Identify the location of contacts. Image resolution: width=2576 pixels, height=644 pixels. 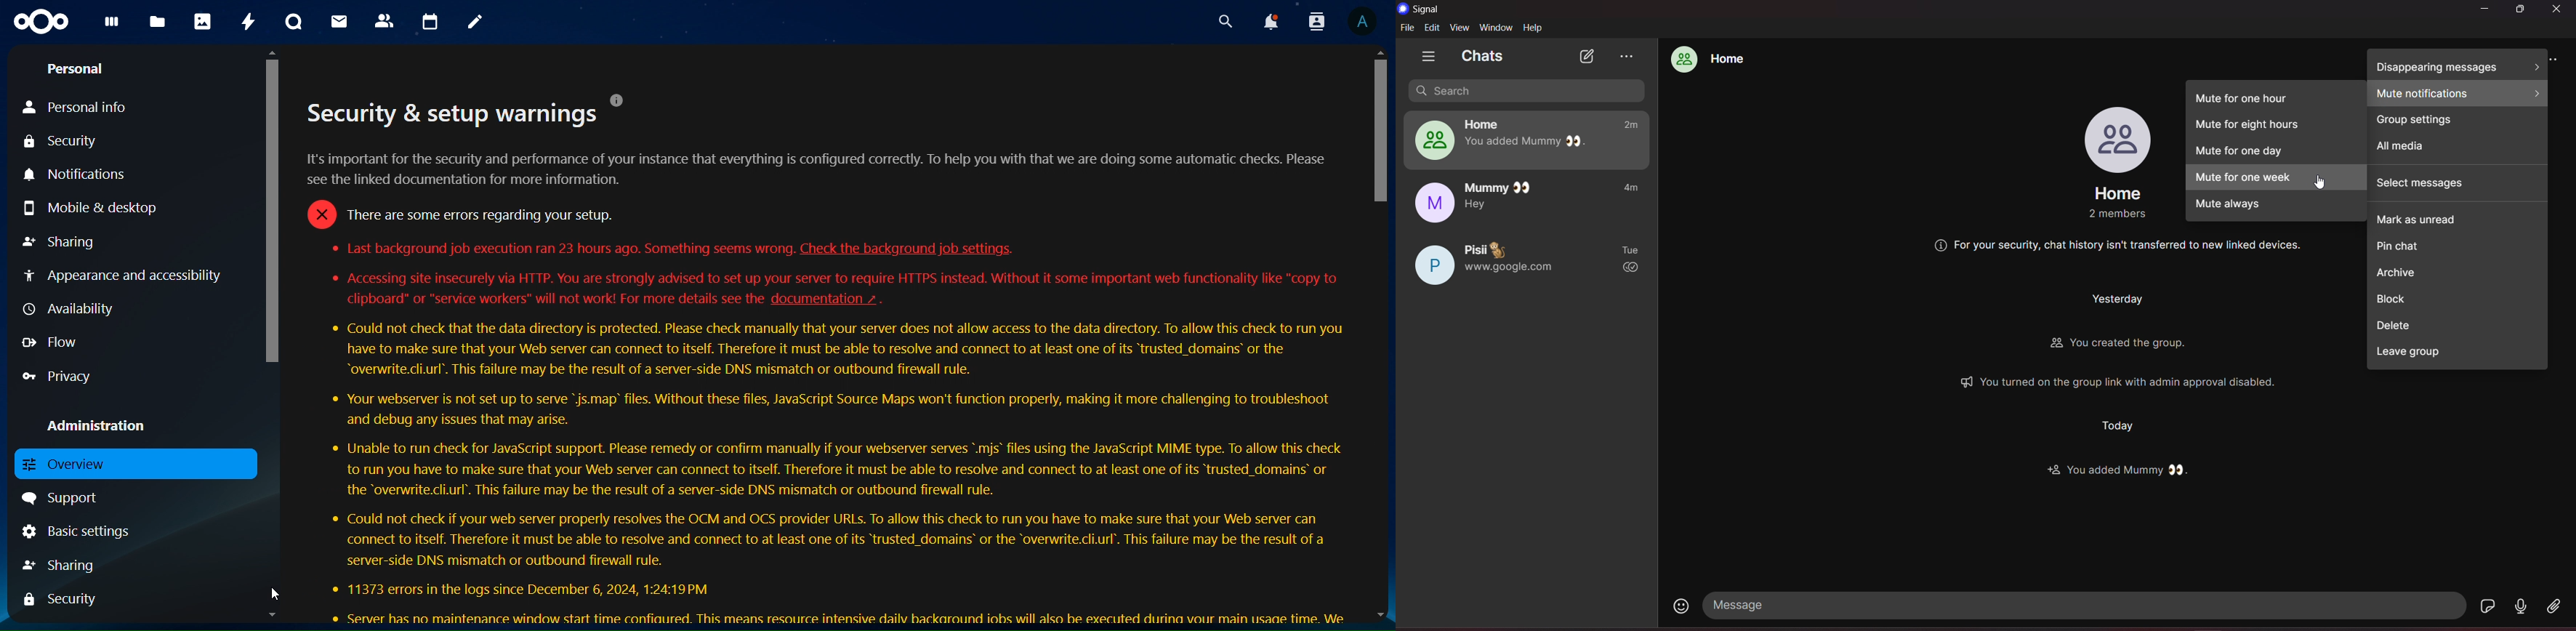
(384, 22).